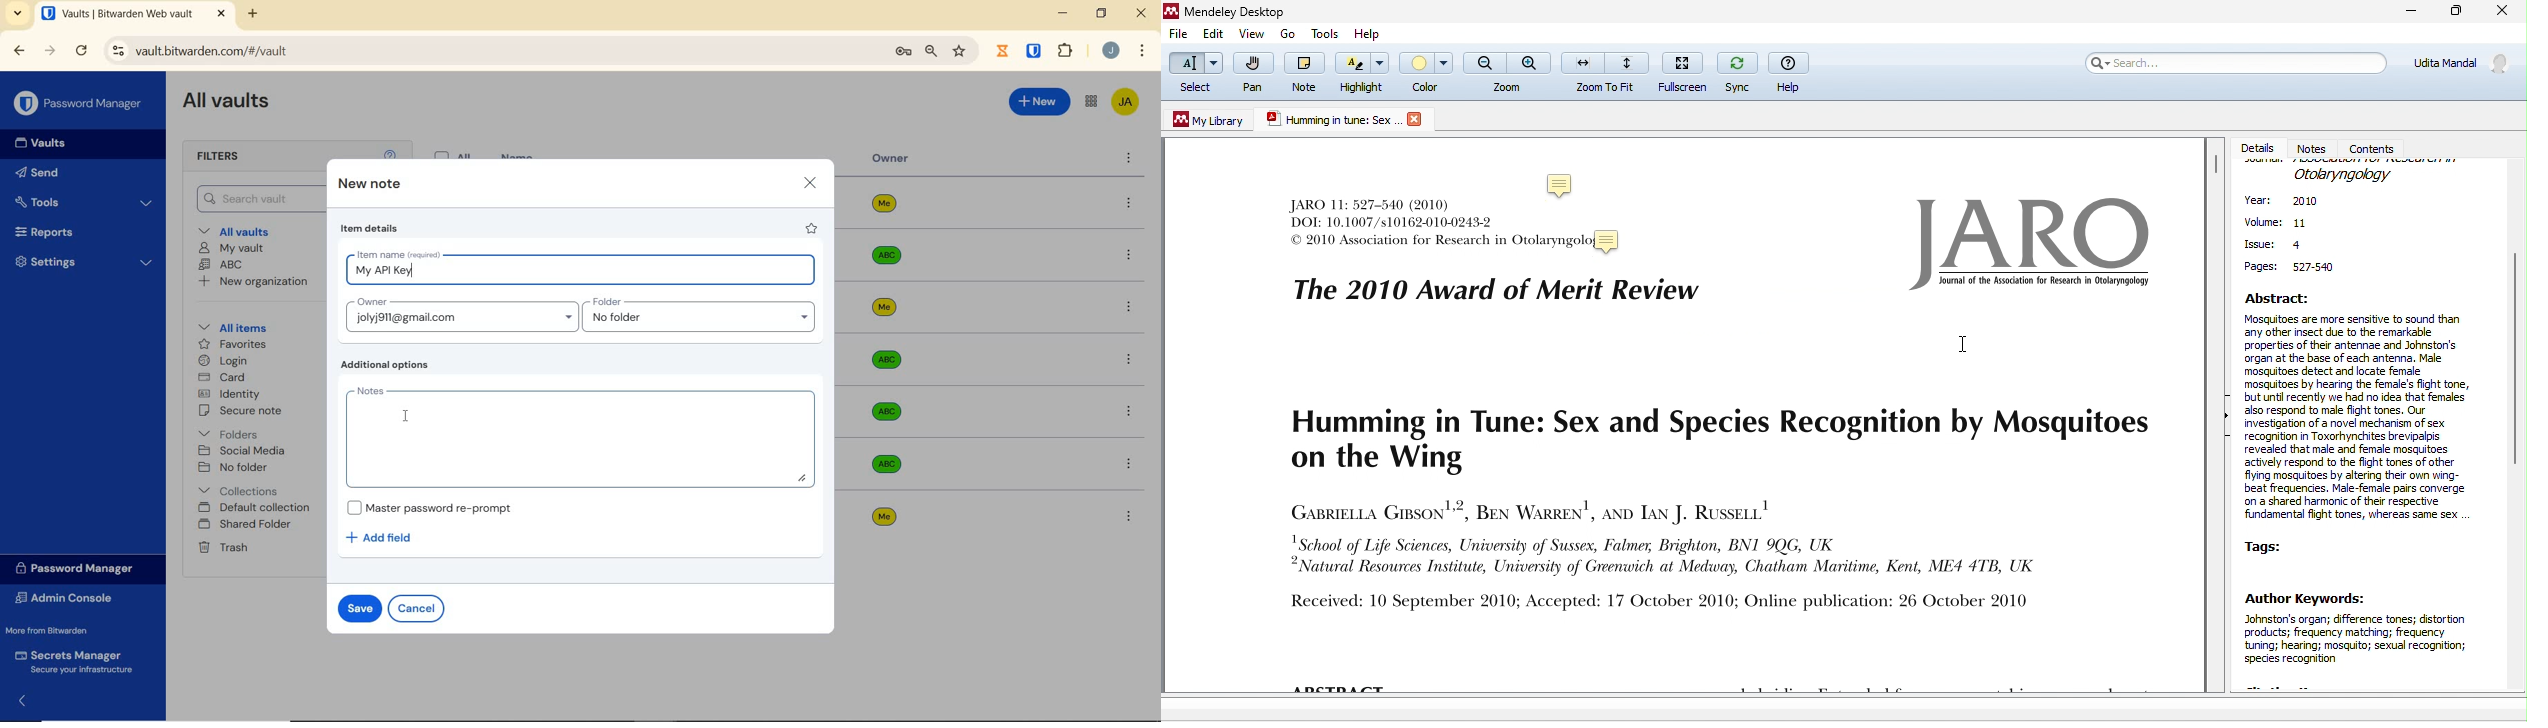 This screenshot has height=728, width=2548. Describe the element at coordinates (1091, 102) in the screenshot. I see `toggle between admin console and password manager` at that location.